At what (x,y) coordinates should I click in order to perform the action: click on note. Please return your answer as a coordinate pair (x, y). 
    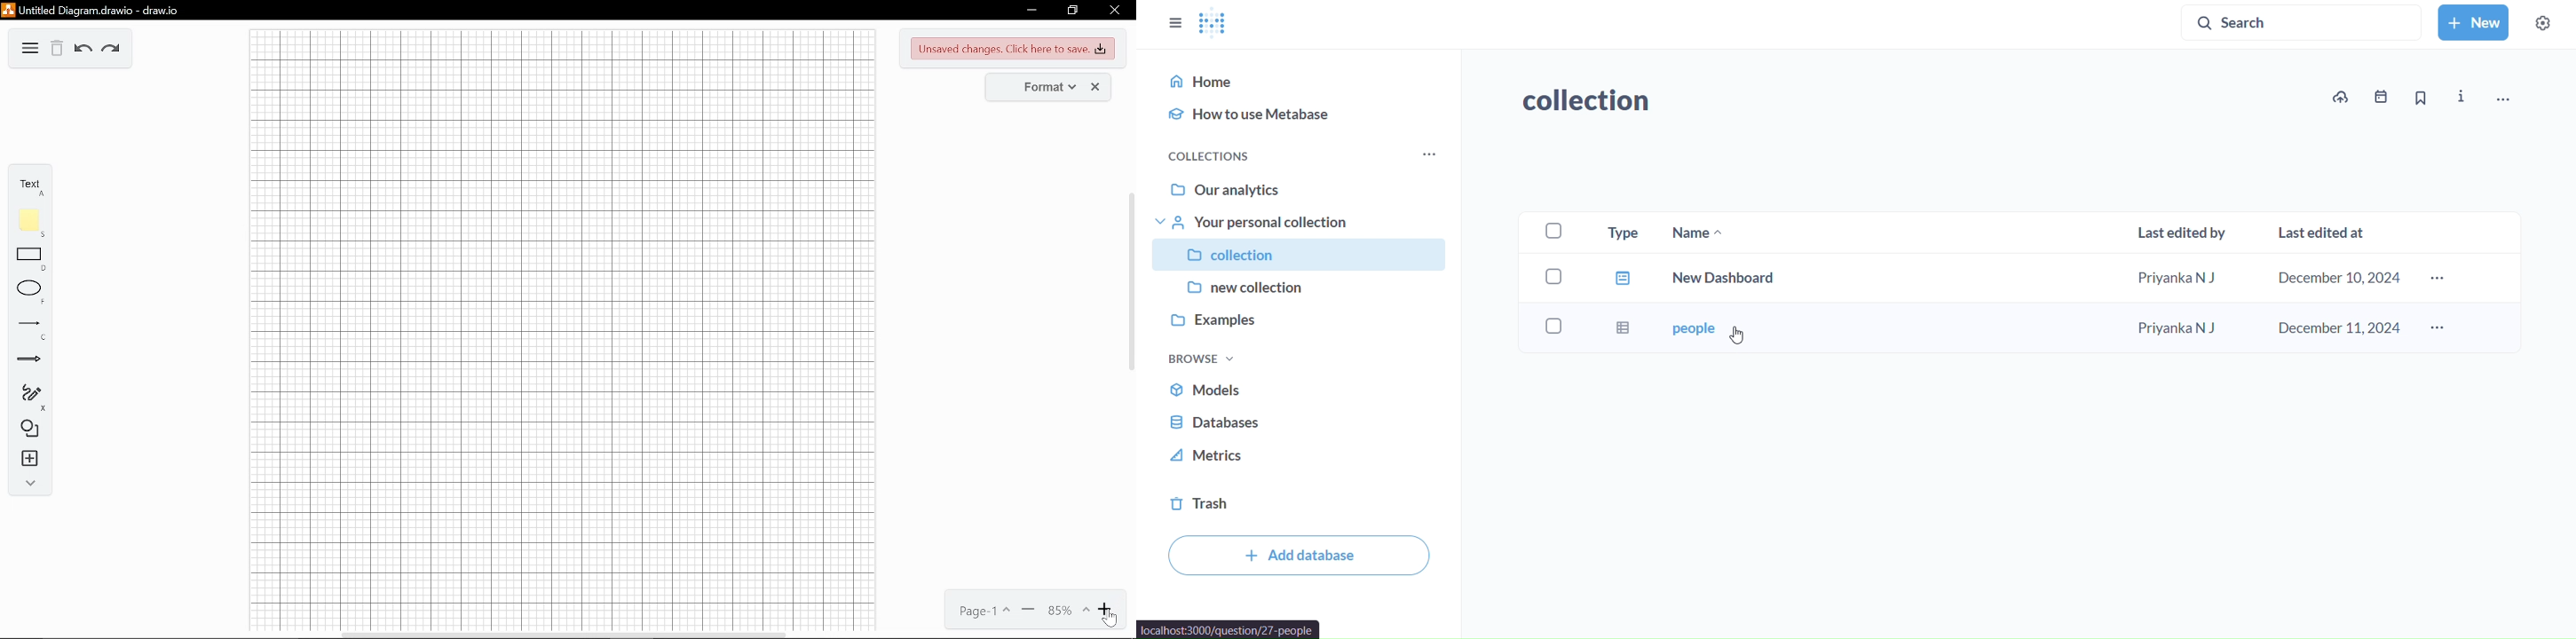
    Looking at the image, I should click on (26, 225).